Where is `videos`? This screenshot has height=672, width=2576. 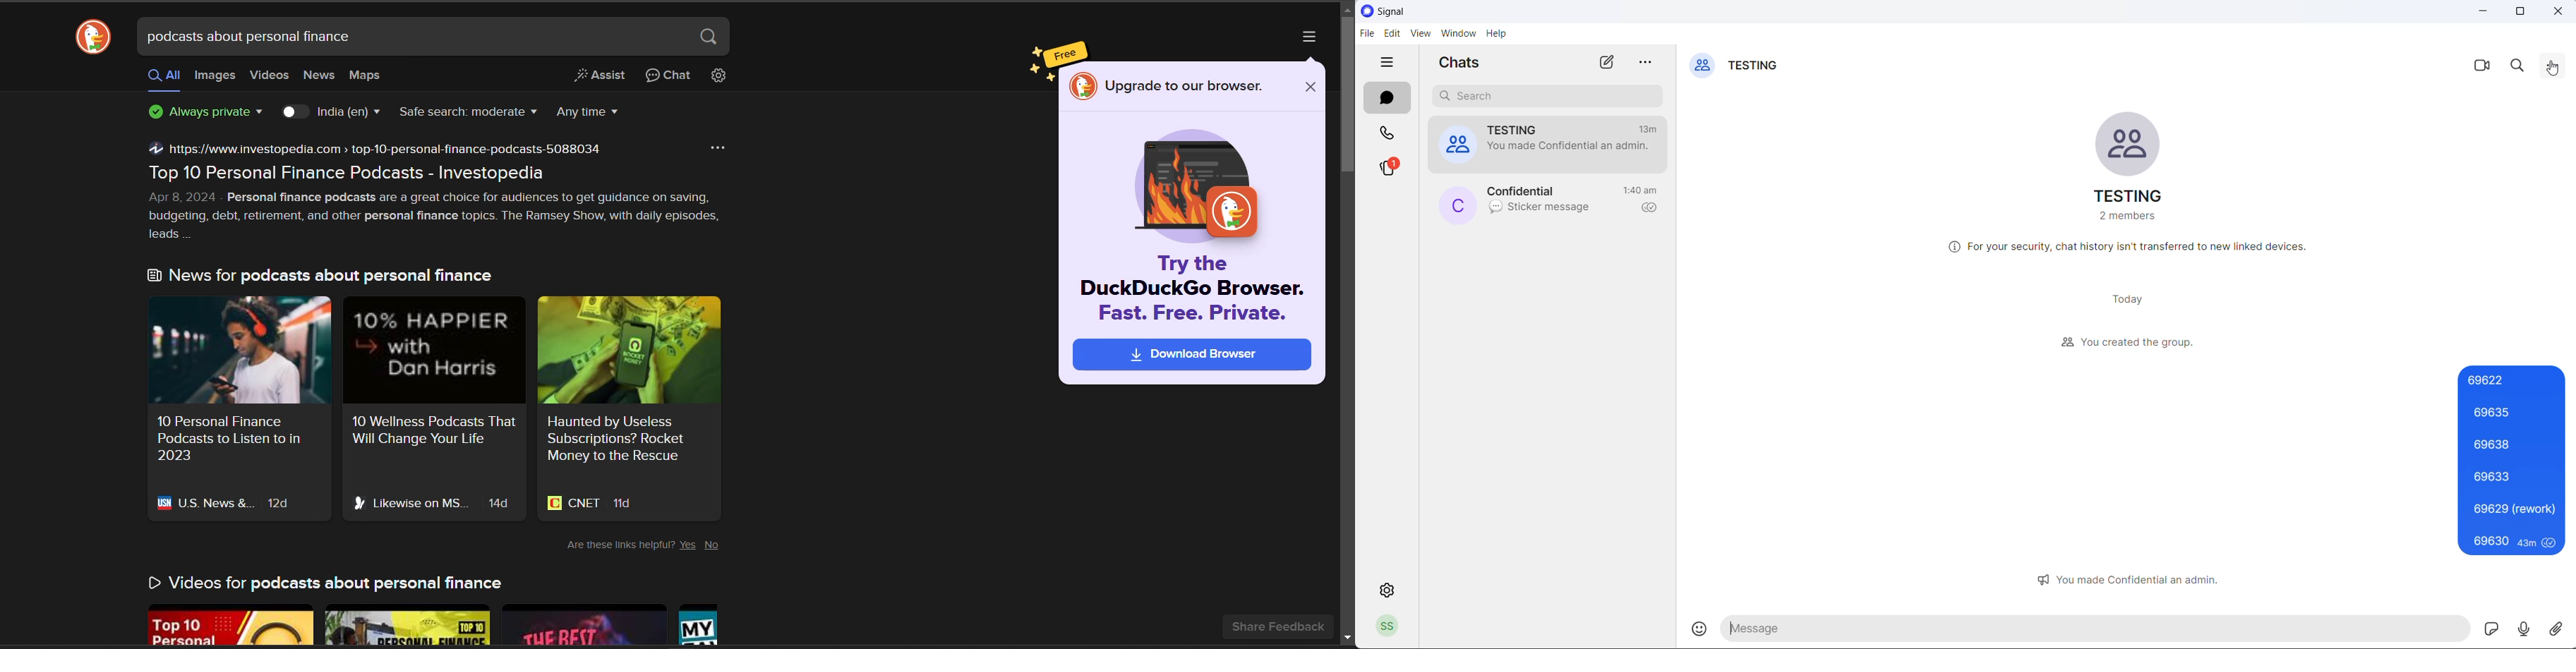
videos is located at coordinates (269, 75).